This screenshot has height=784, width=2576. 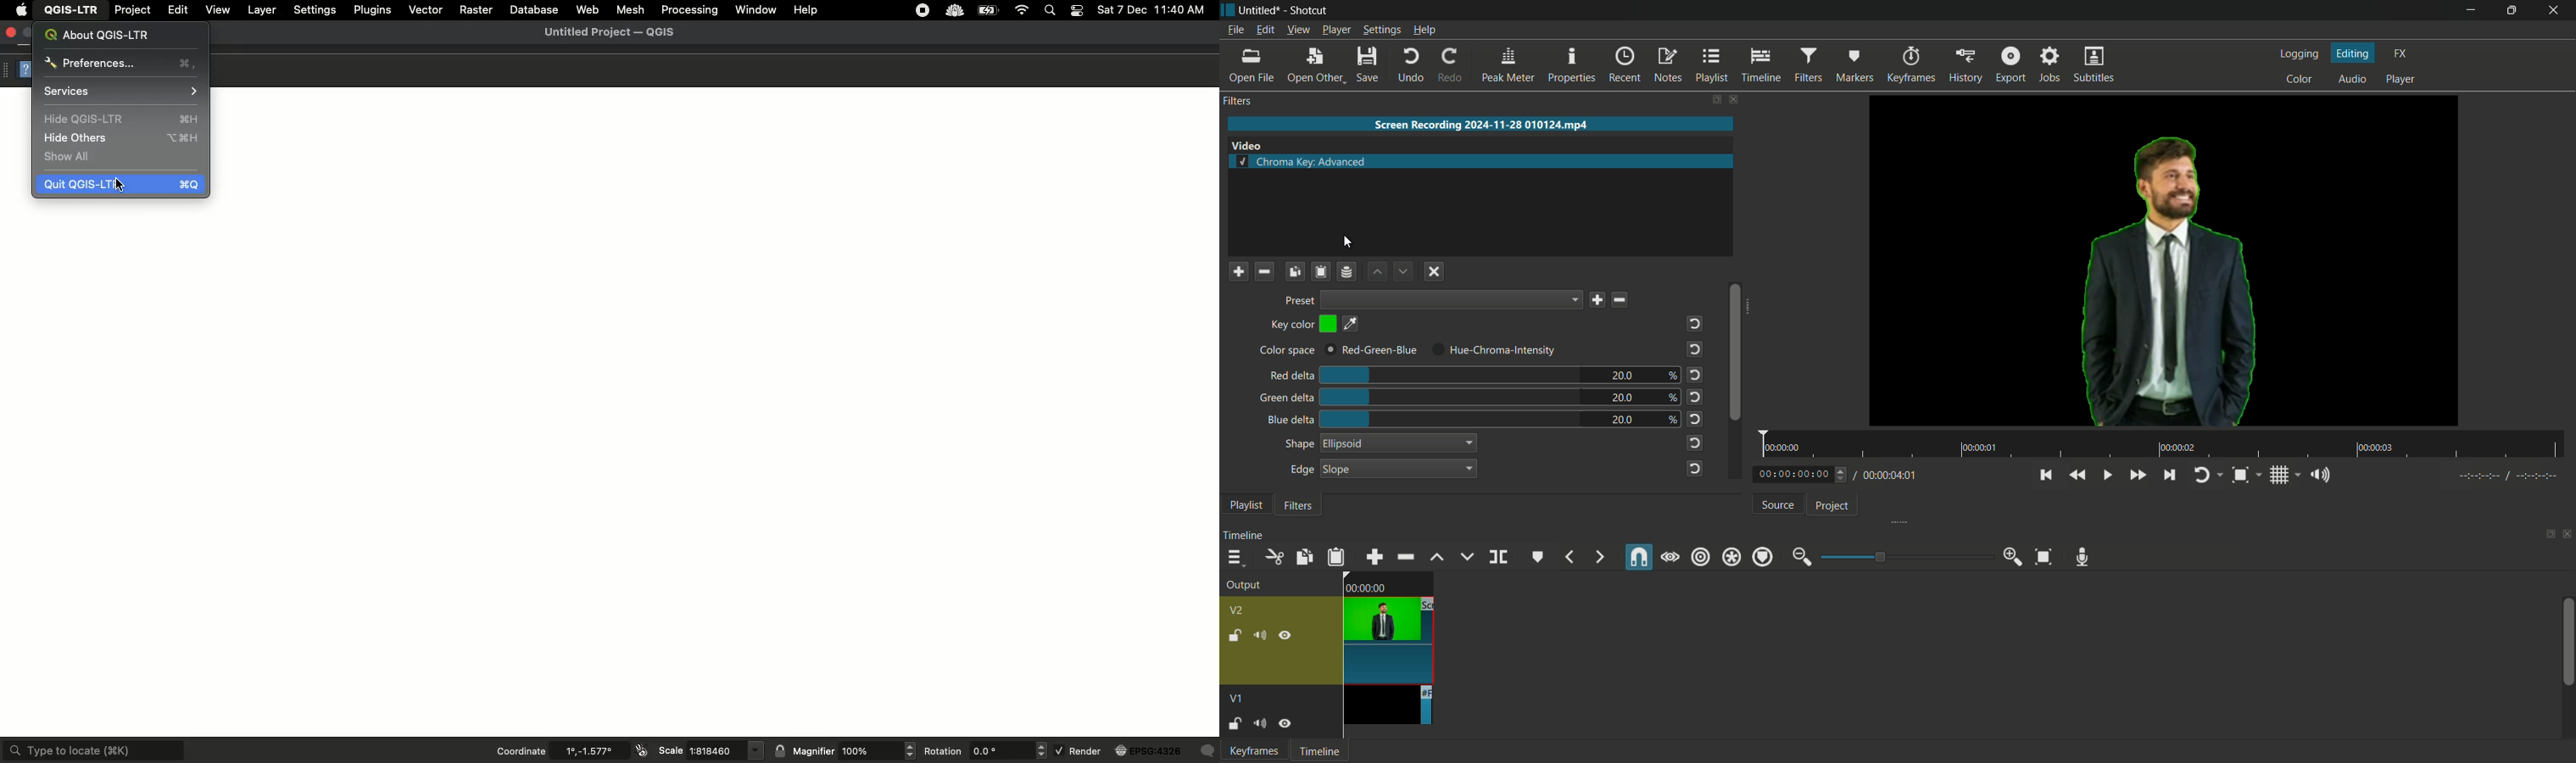 What do you see at coordinates (1695, 398) in the screenshot?
I see `reset to default` at bounding box center [1695, 398].